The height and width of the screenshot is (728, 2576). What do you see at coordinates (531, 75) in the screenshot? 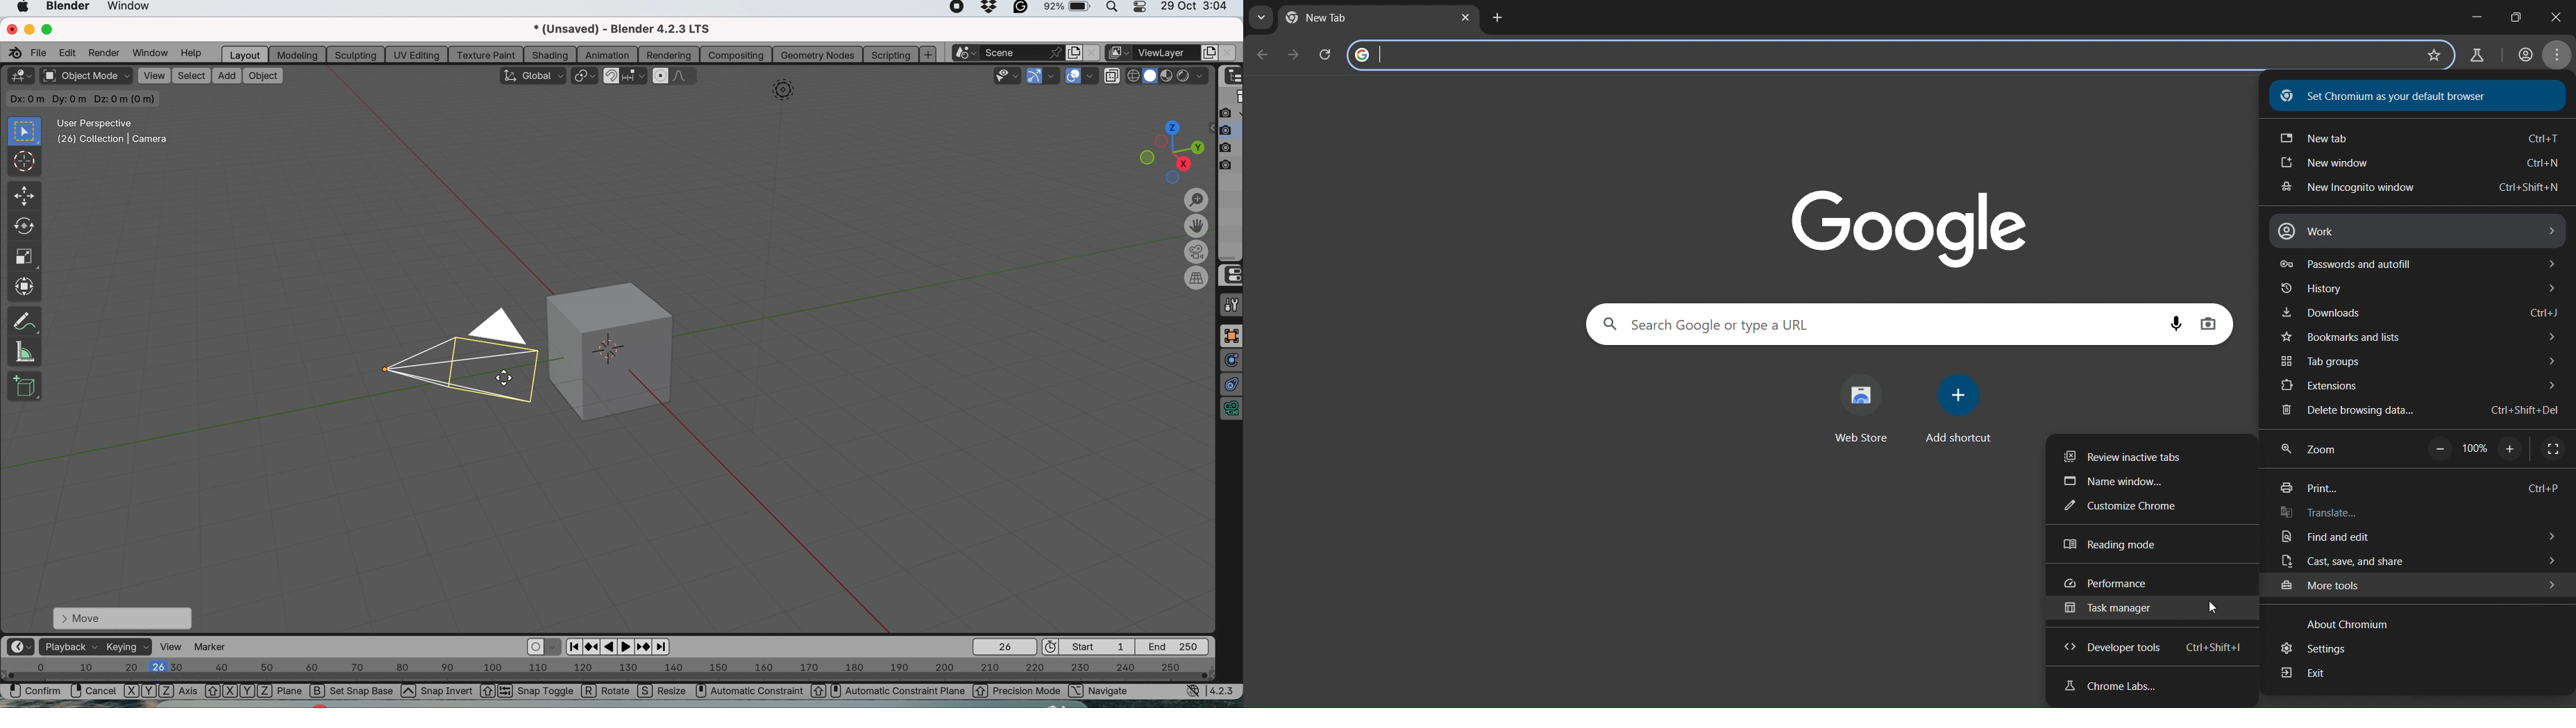
I see `transformation orientation` at bounding box center [531, 75].